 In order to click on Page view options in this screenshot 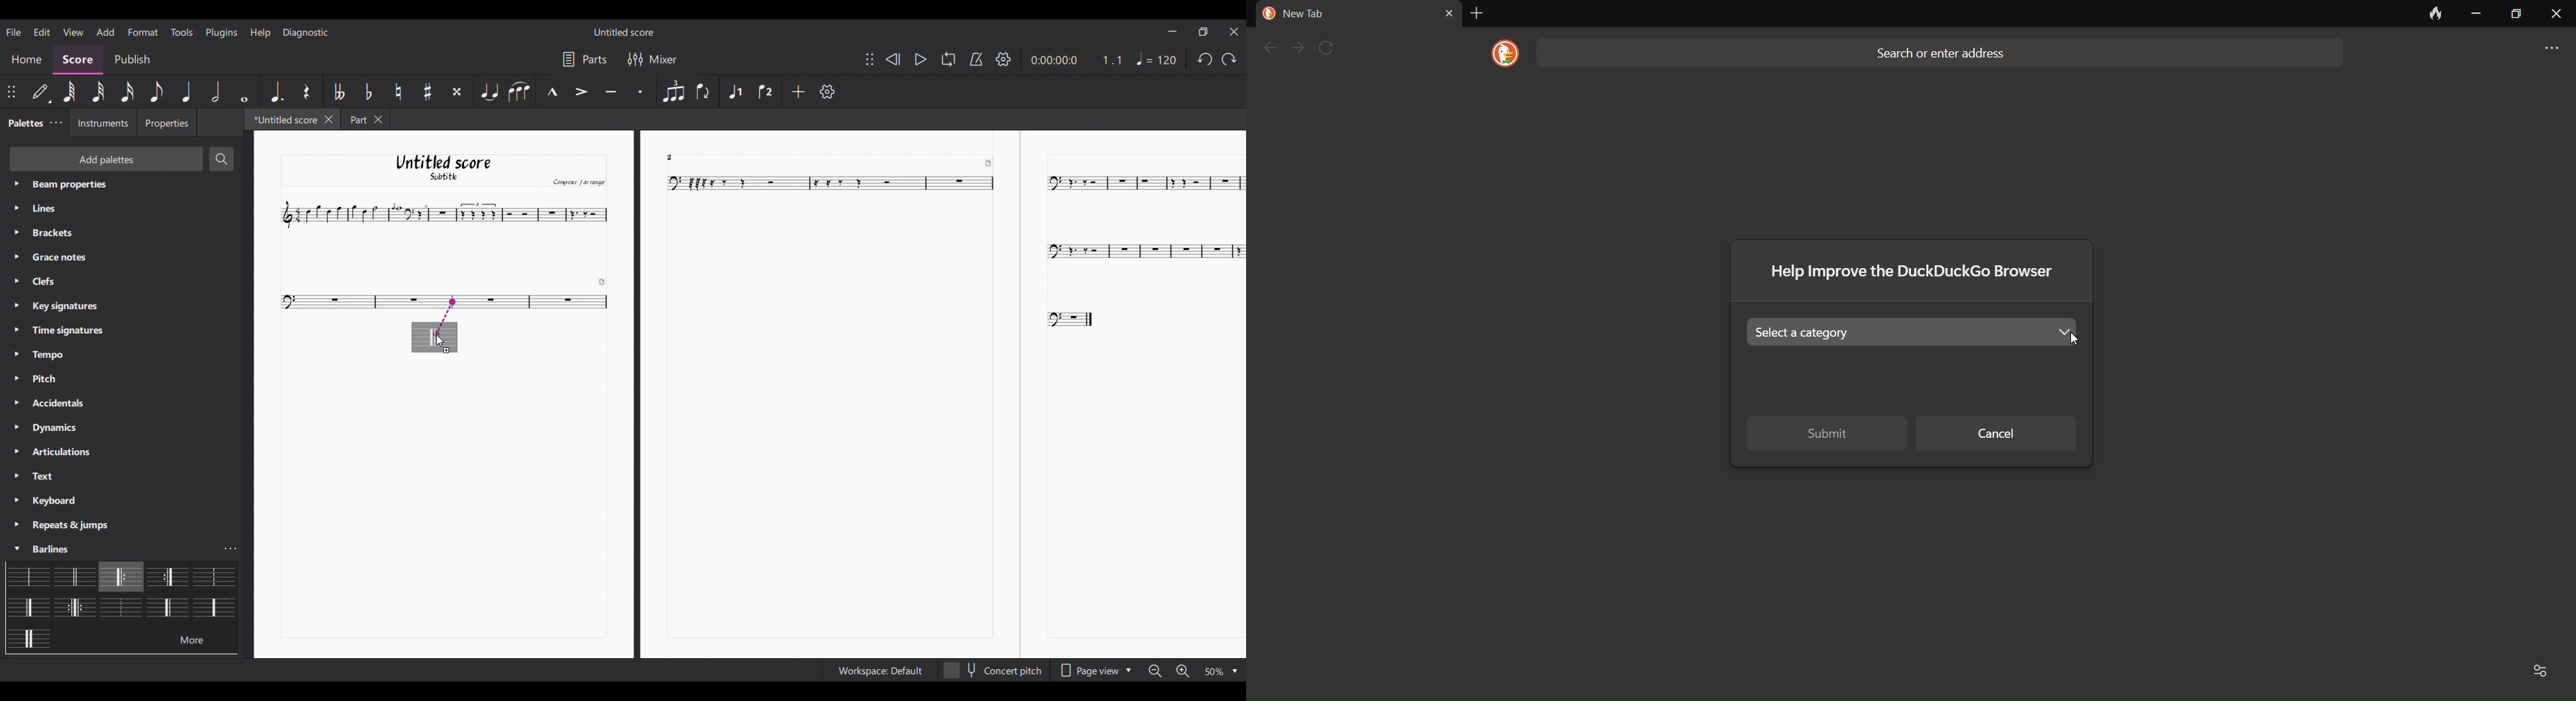, I will do `click(1094, 670)`.